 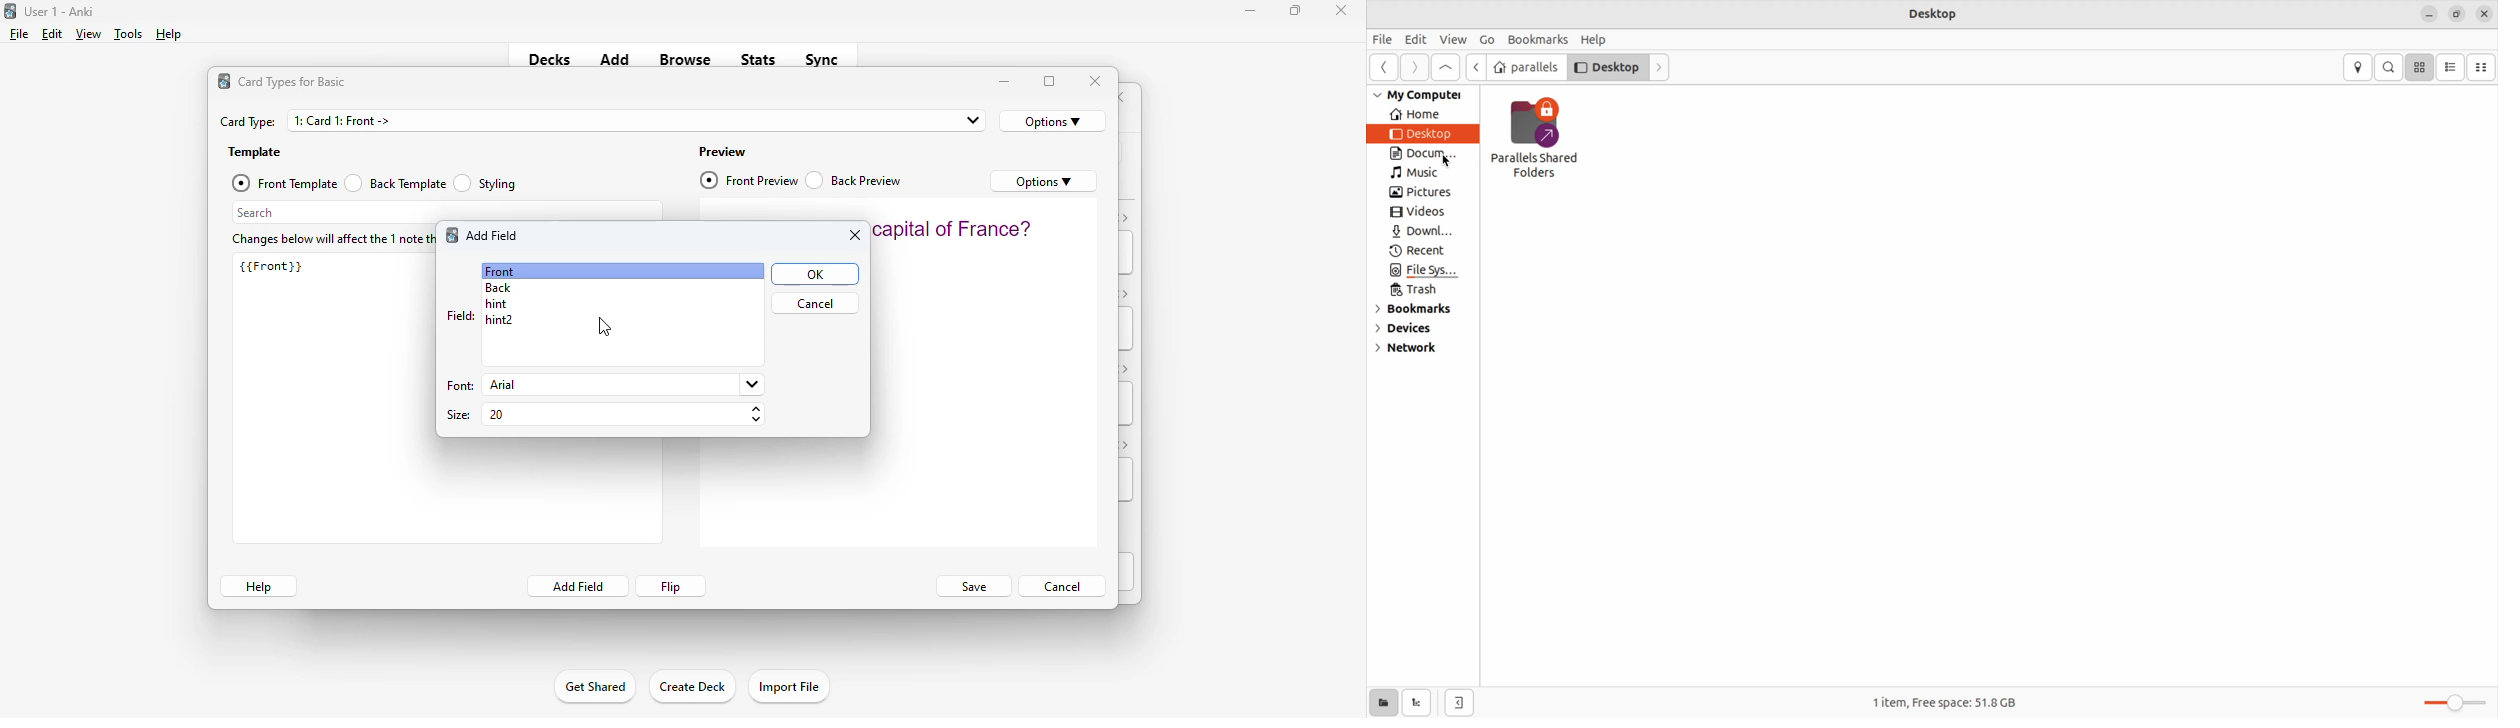 What do you see at coordinates (1251, 10) in the screenshot?
I see `minimize` at bounding box center [1251, 10].